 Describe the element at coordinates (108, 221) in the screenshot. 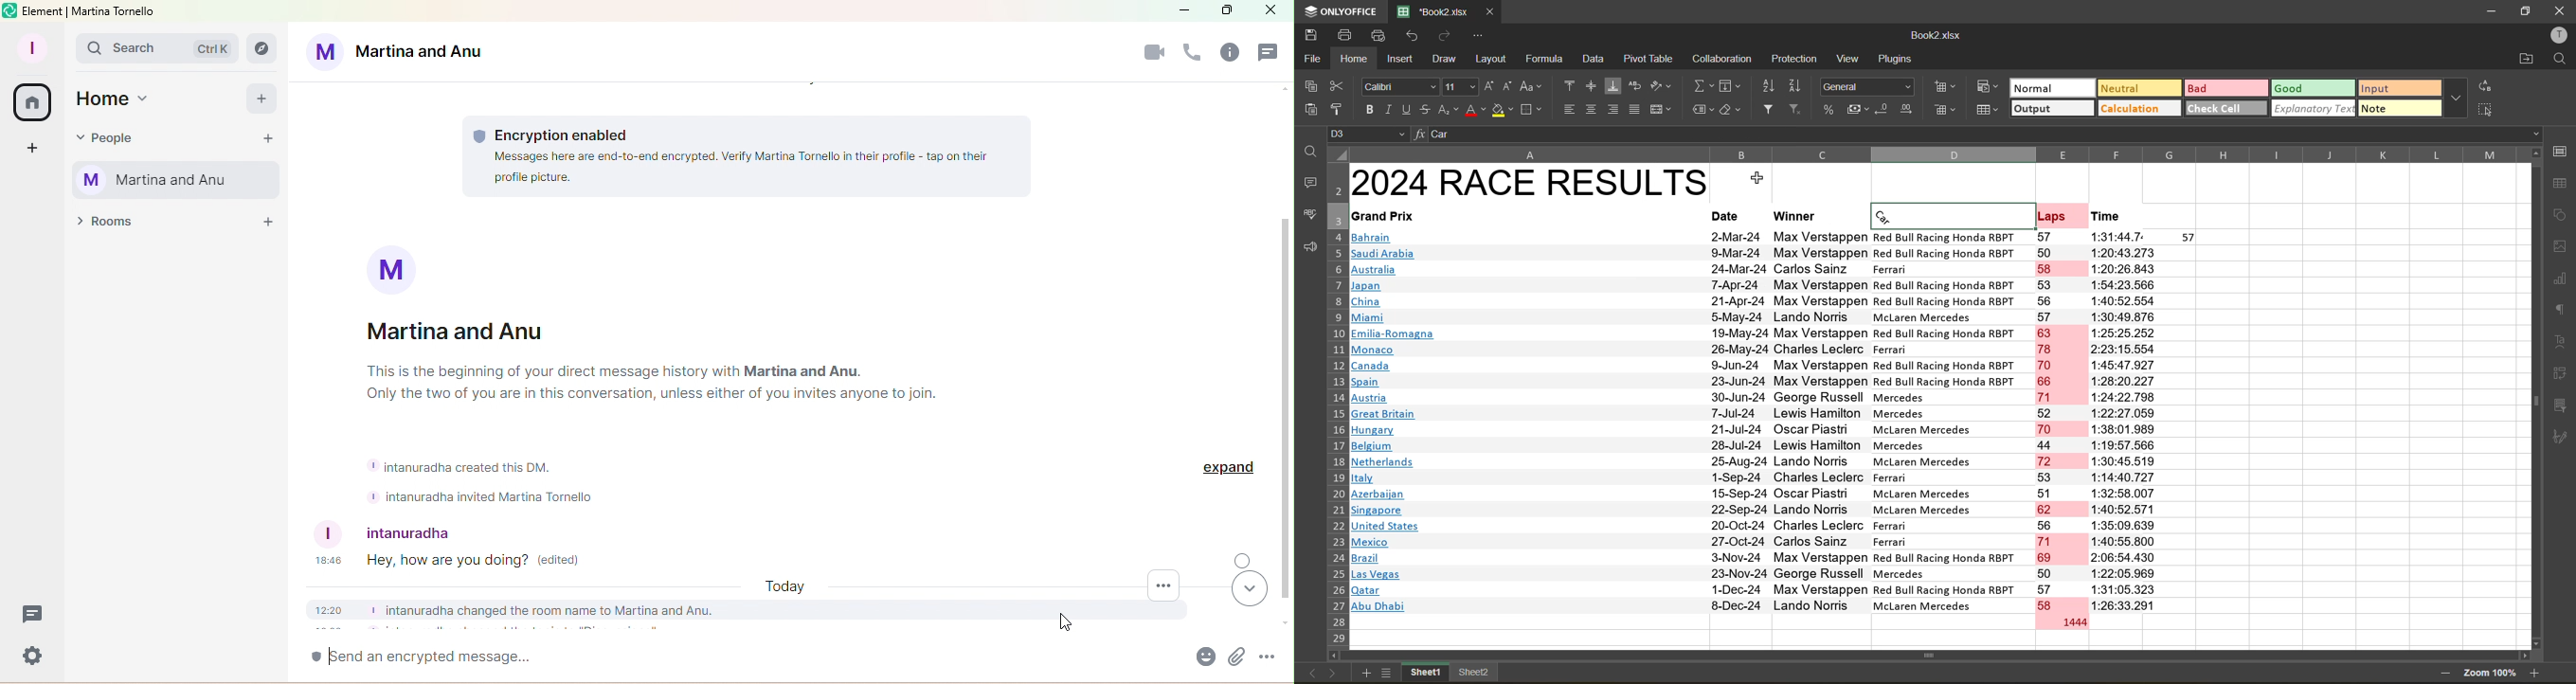

I see `Rooms` at that location.